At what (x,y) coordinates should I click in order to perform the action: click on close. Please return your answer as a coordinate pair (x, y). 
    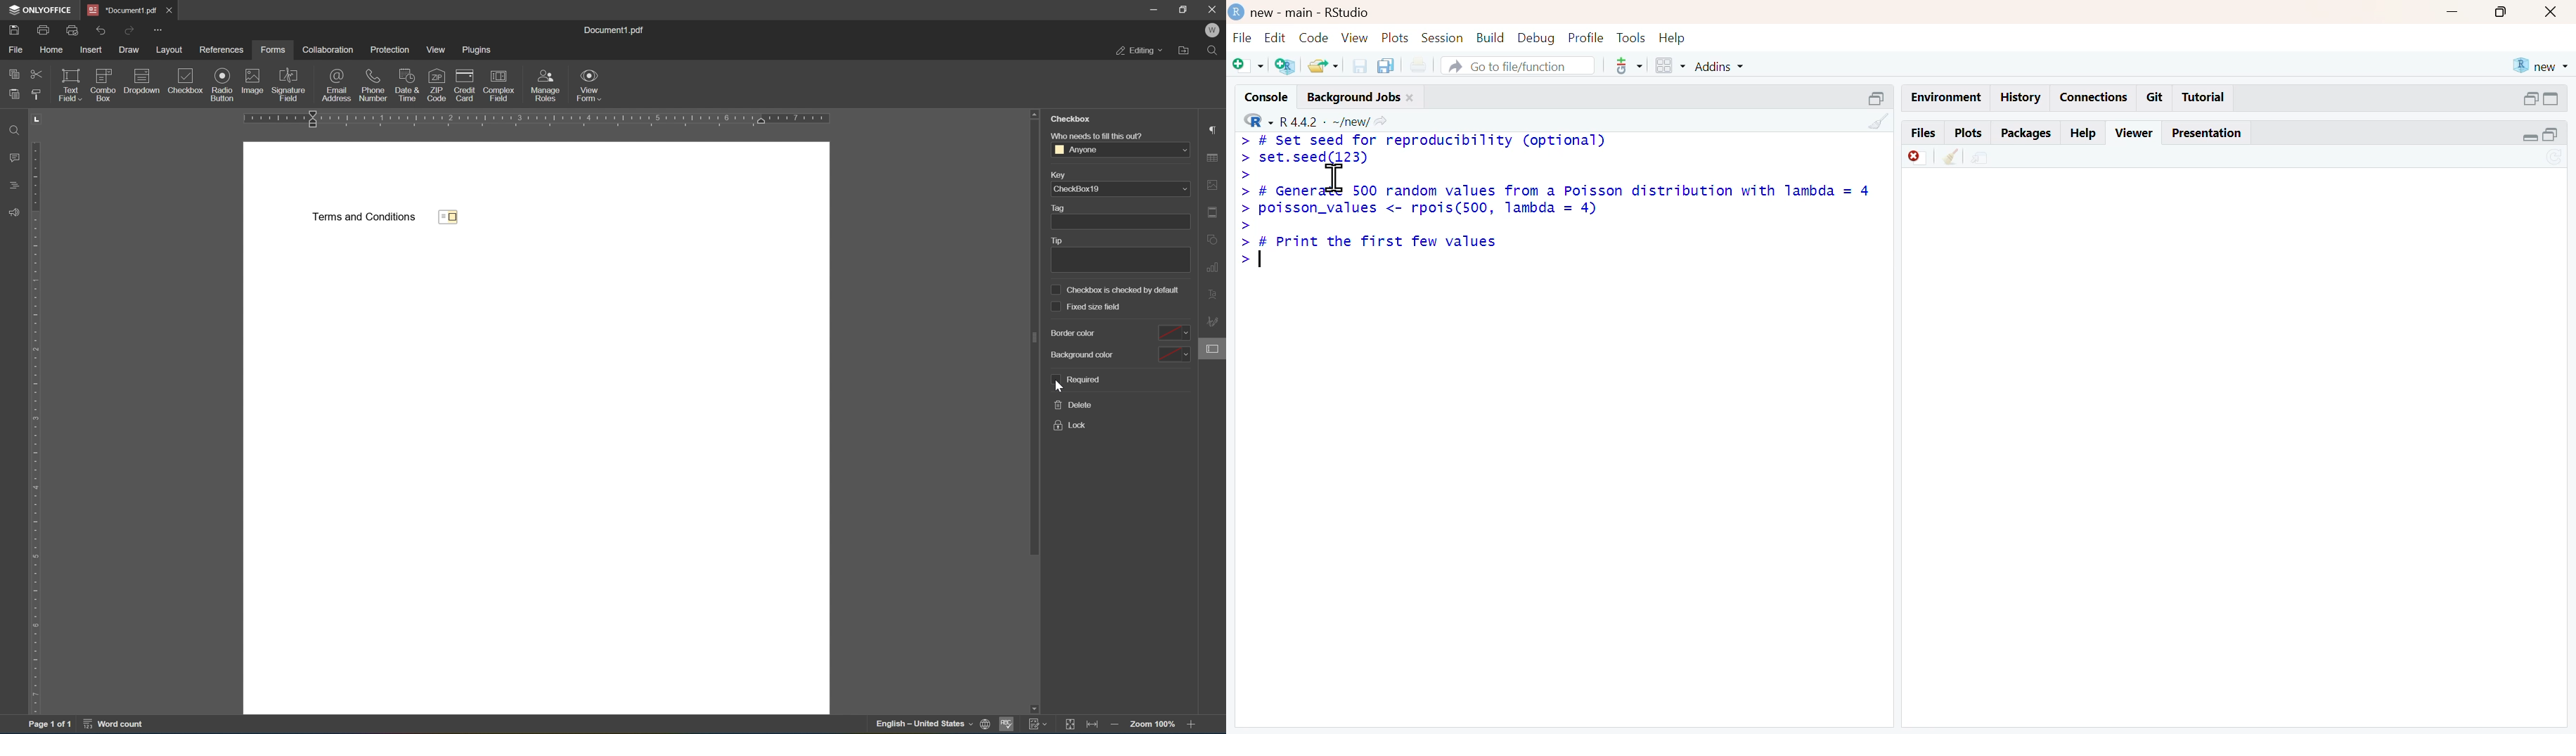
    Looking at the image, I should click on (2552, 12).